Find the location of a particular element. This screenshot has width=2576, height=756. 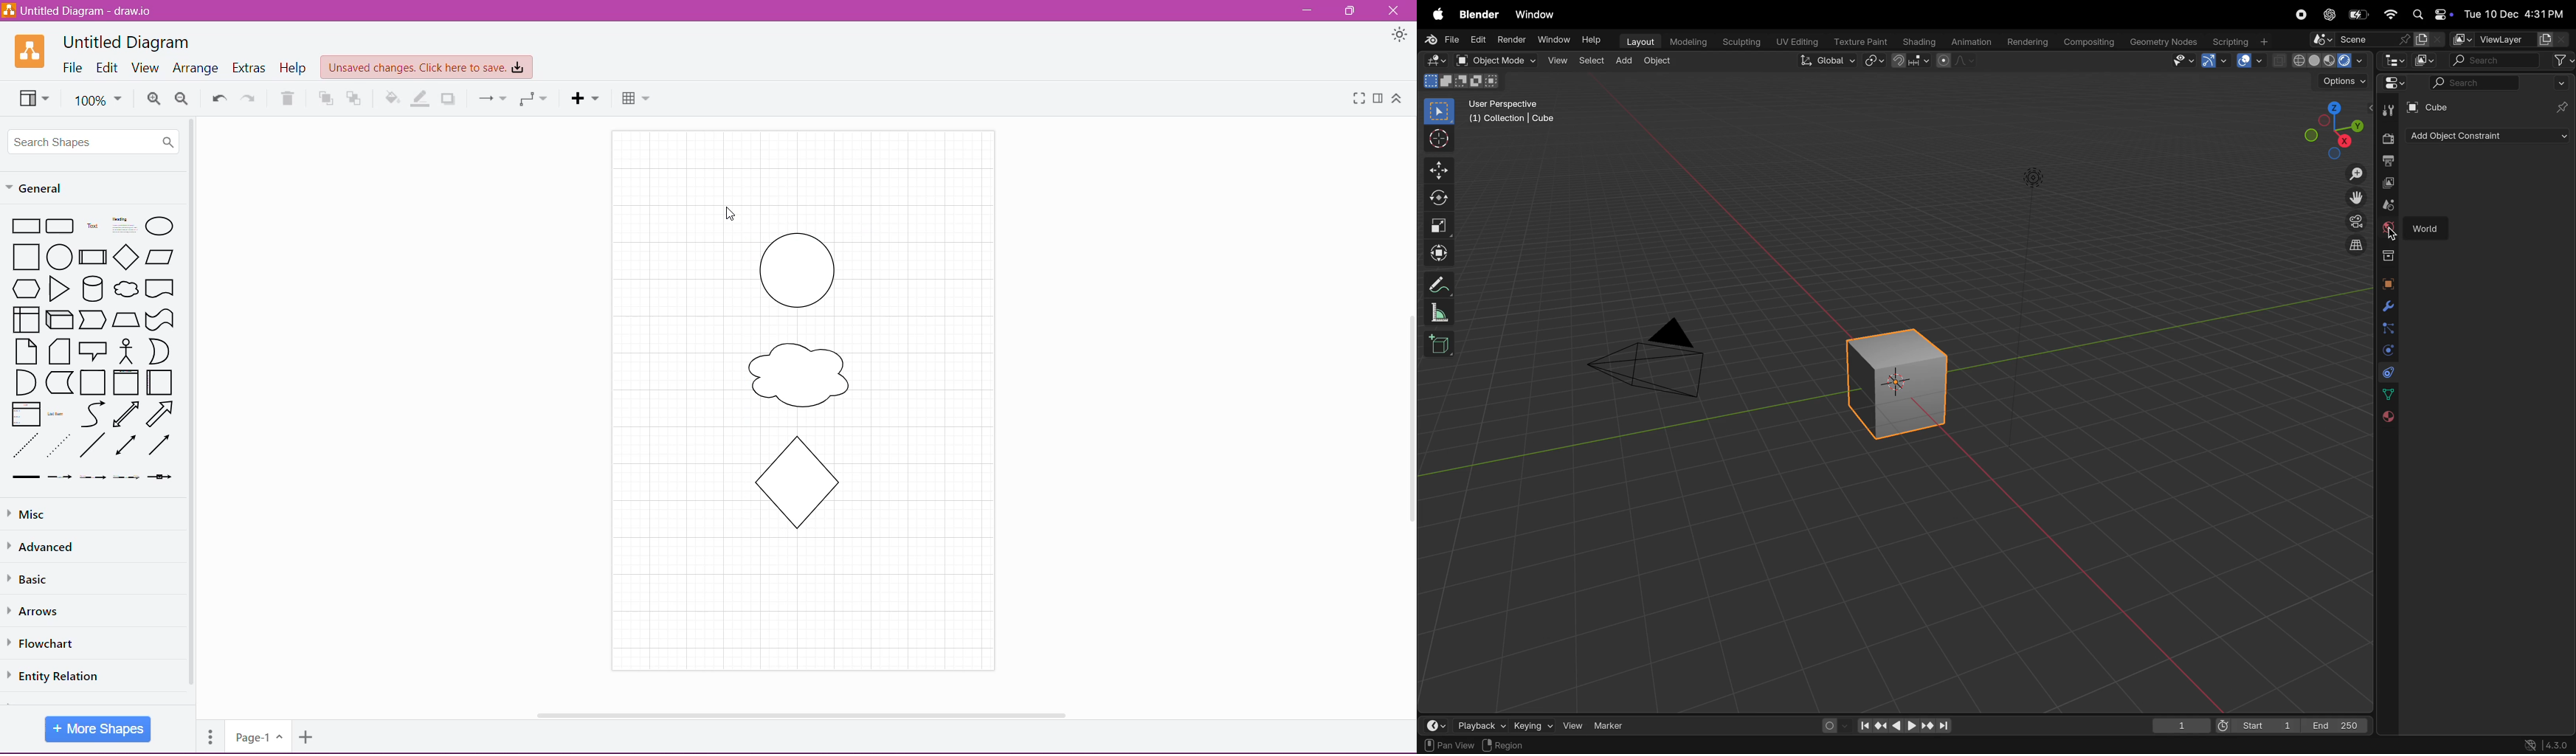

Restore Down is located at coordinates (1352, 10).